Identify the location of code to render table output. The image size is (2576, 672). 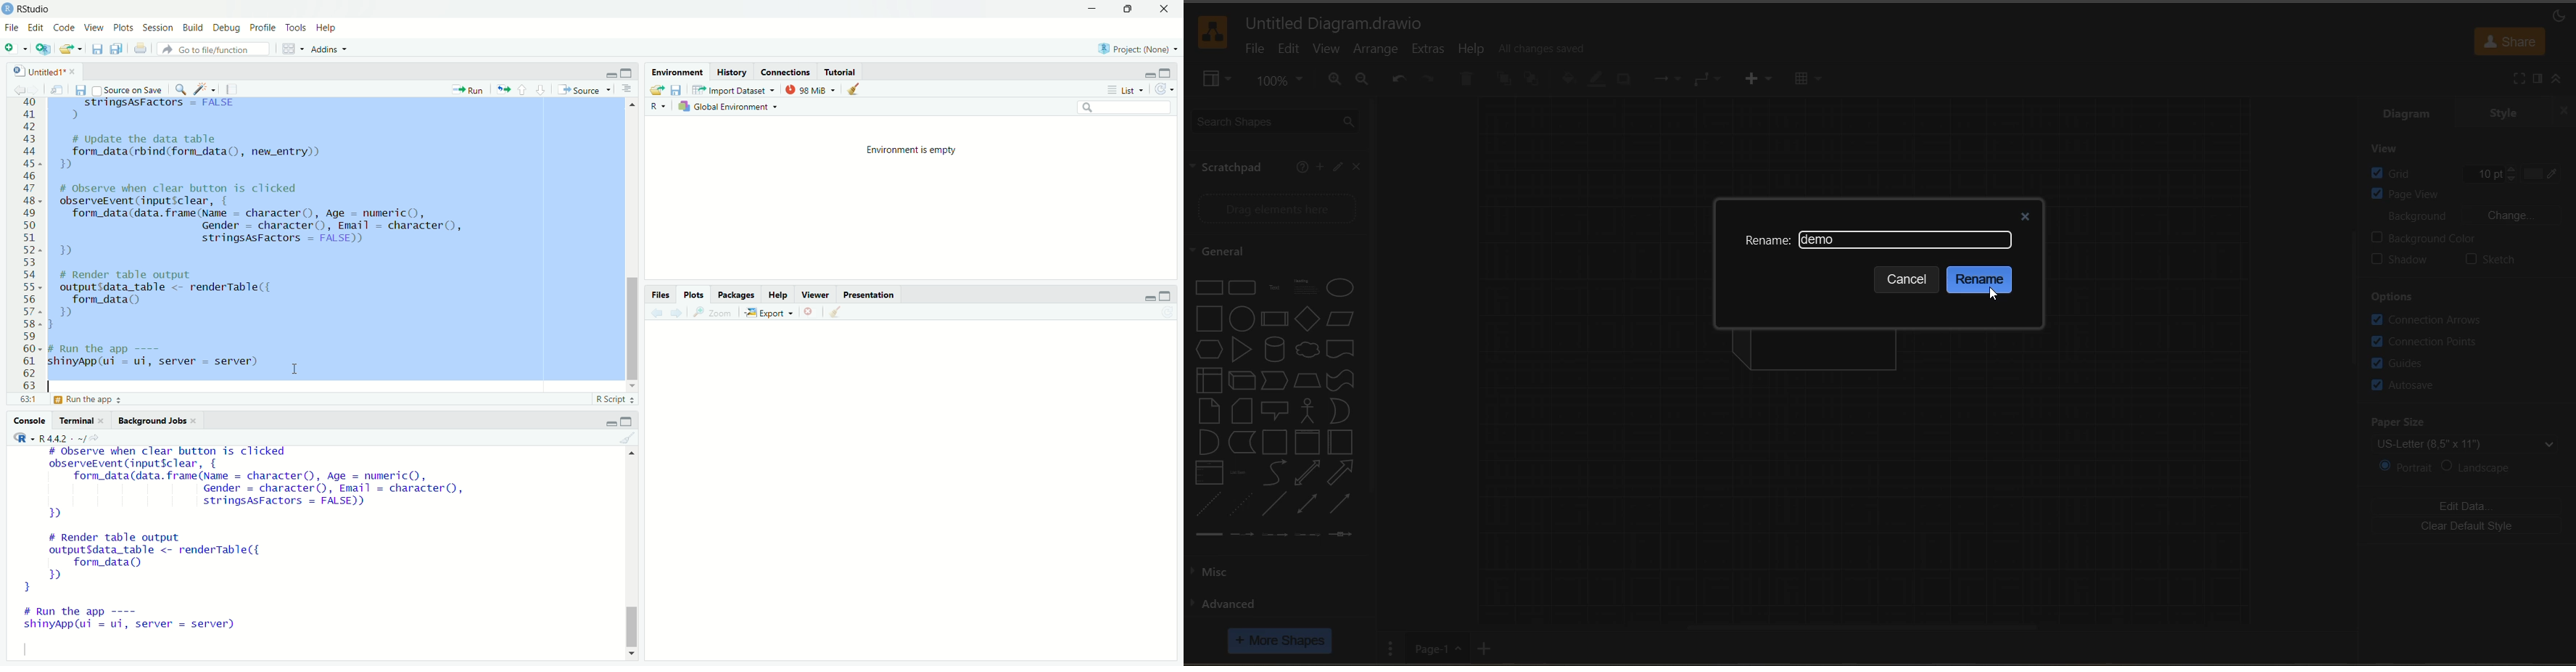
(186, 298).